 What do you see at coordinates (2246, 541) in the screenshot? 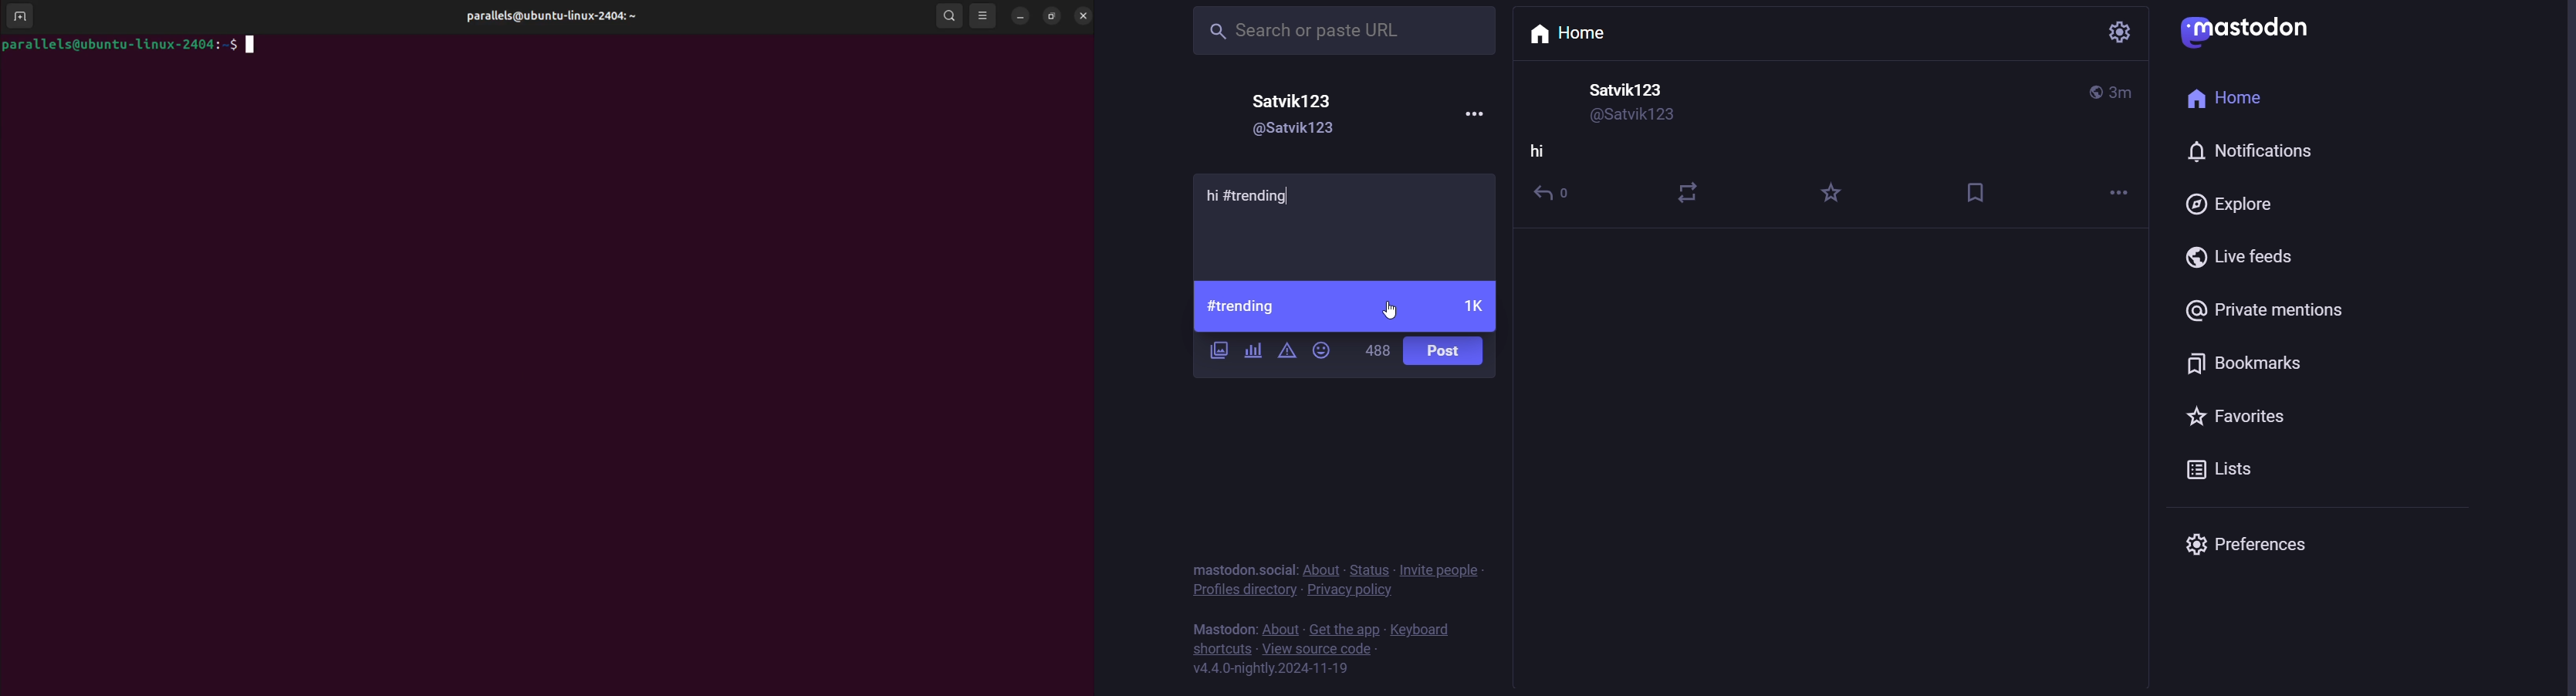
I see `preferences` at bounding box center [2246, 541].